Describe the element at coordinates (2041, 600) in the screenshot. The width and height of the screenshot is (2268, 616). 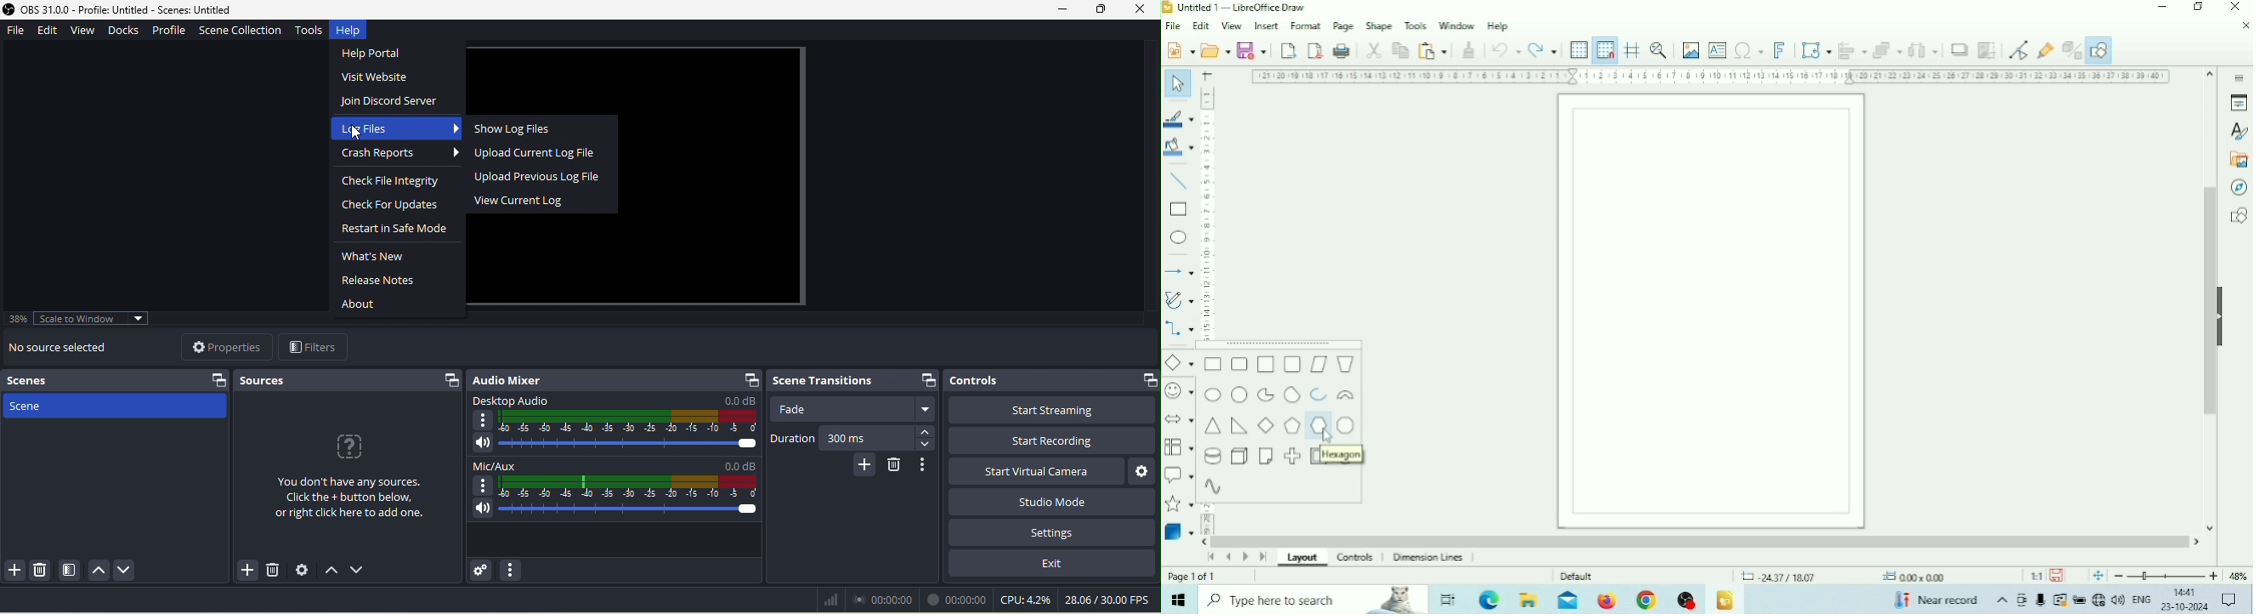
I see `Mic` at that location.